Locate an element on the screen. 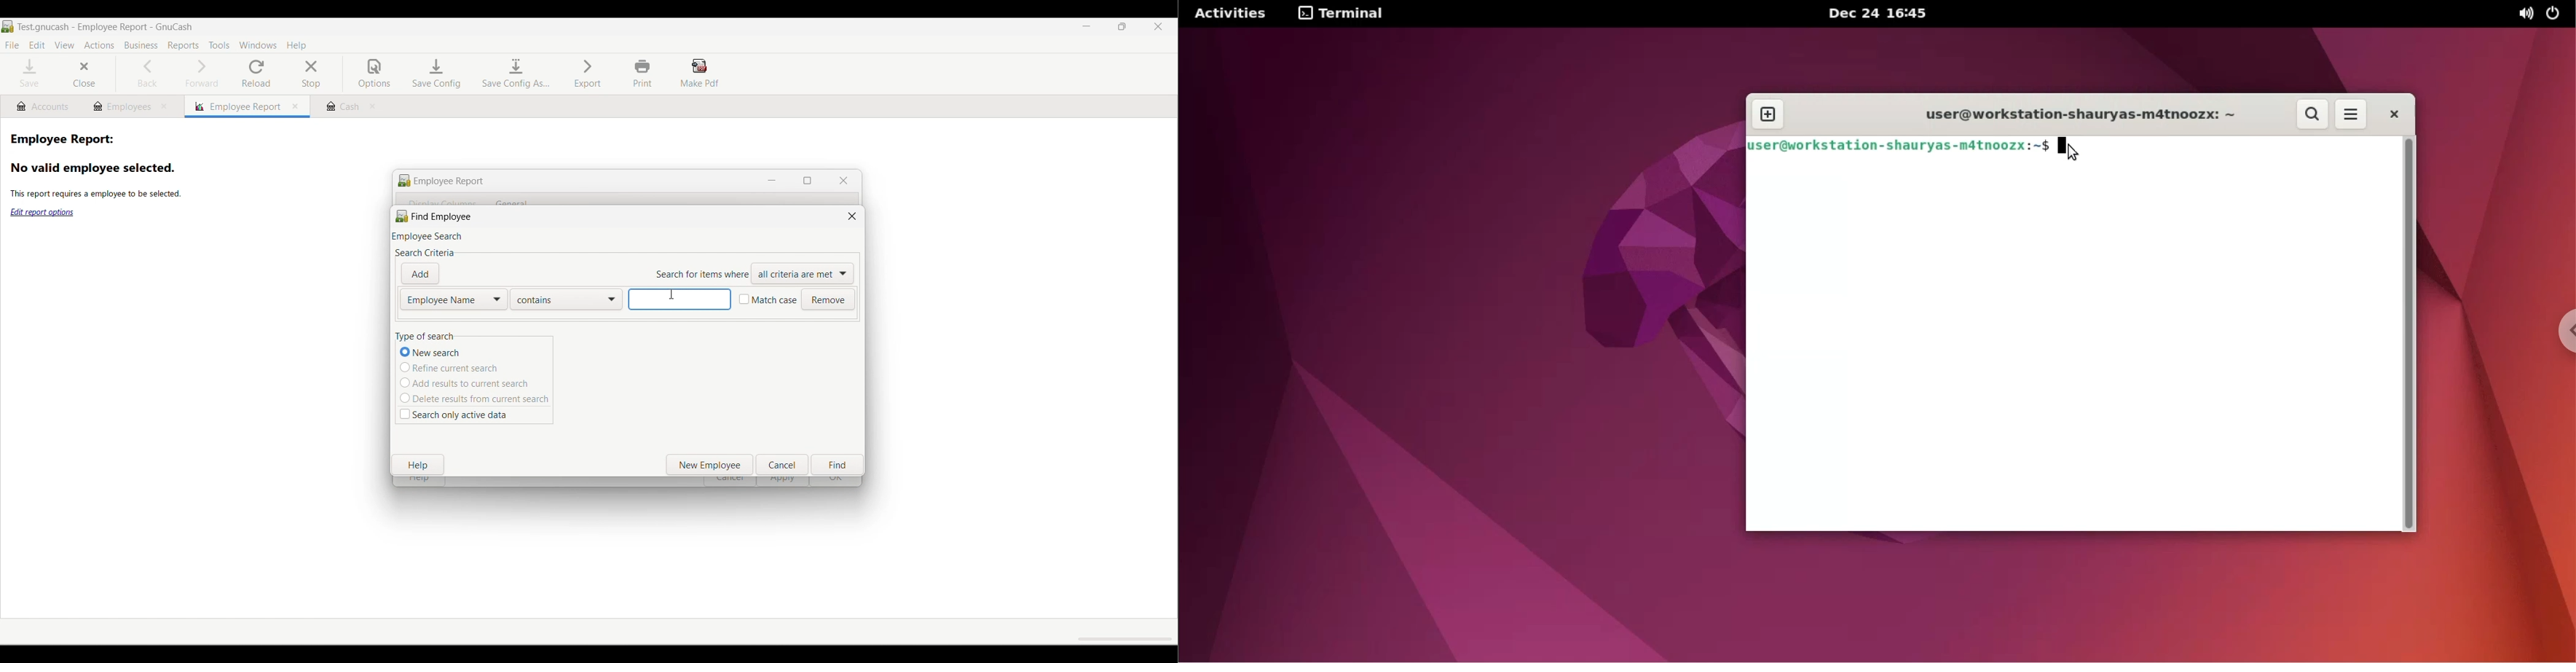 The image size is (2576, 672). New search selected is located at coordinates (455, 352).